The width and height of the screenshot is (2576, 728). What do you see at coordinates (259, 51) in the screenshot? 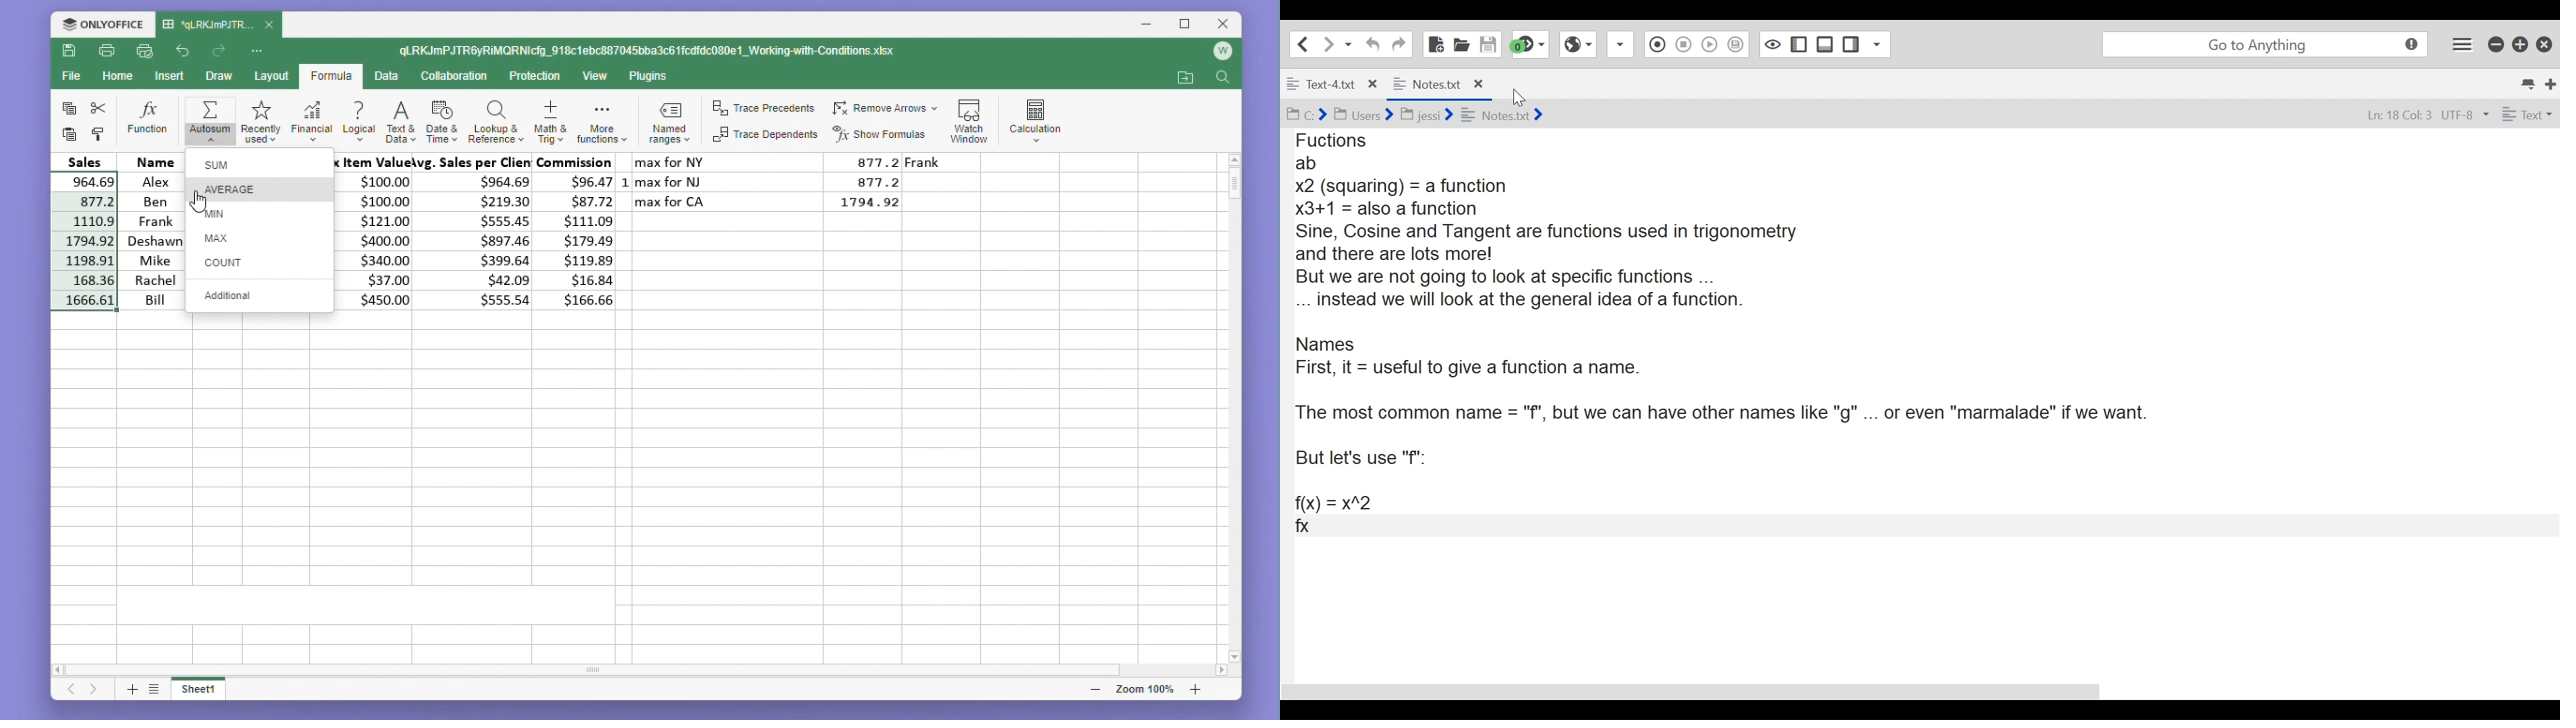
I see `More options` at bounding box center [259, 51].